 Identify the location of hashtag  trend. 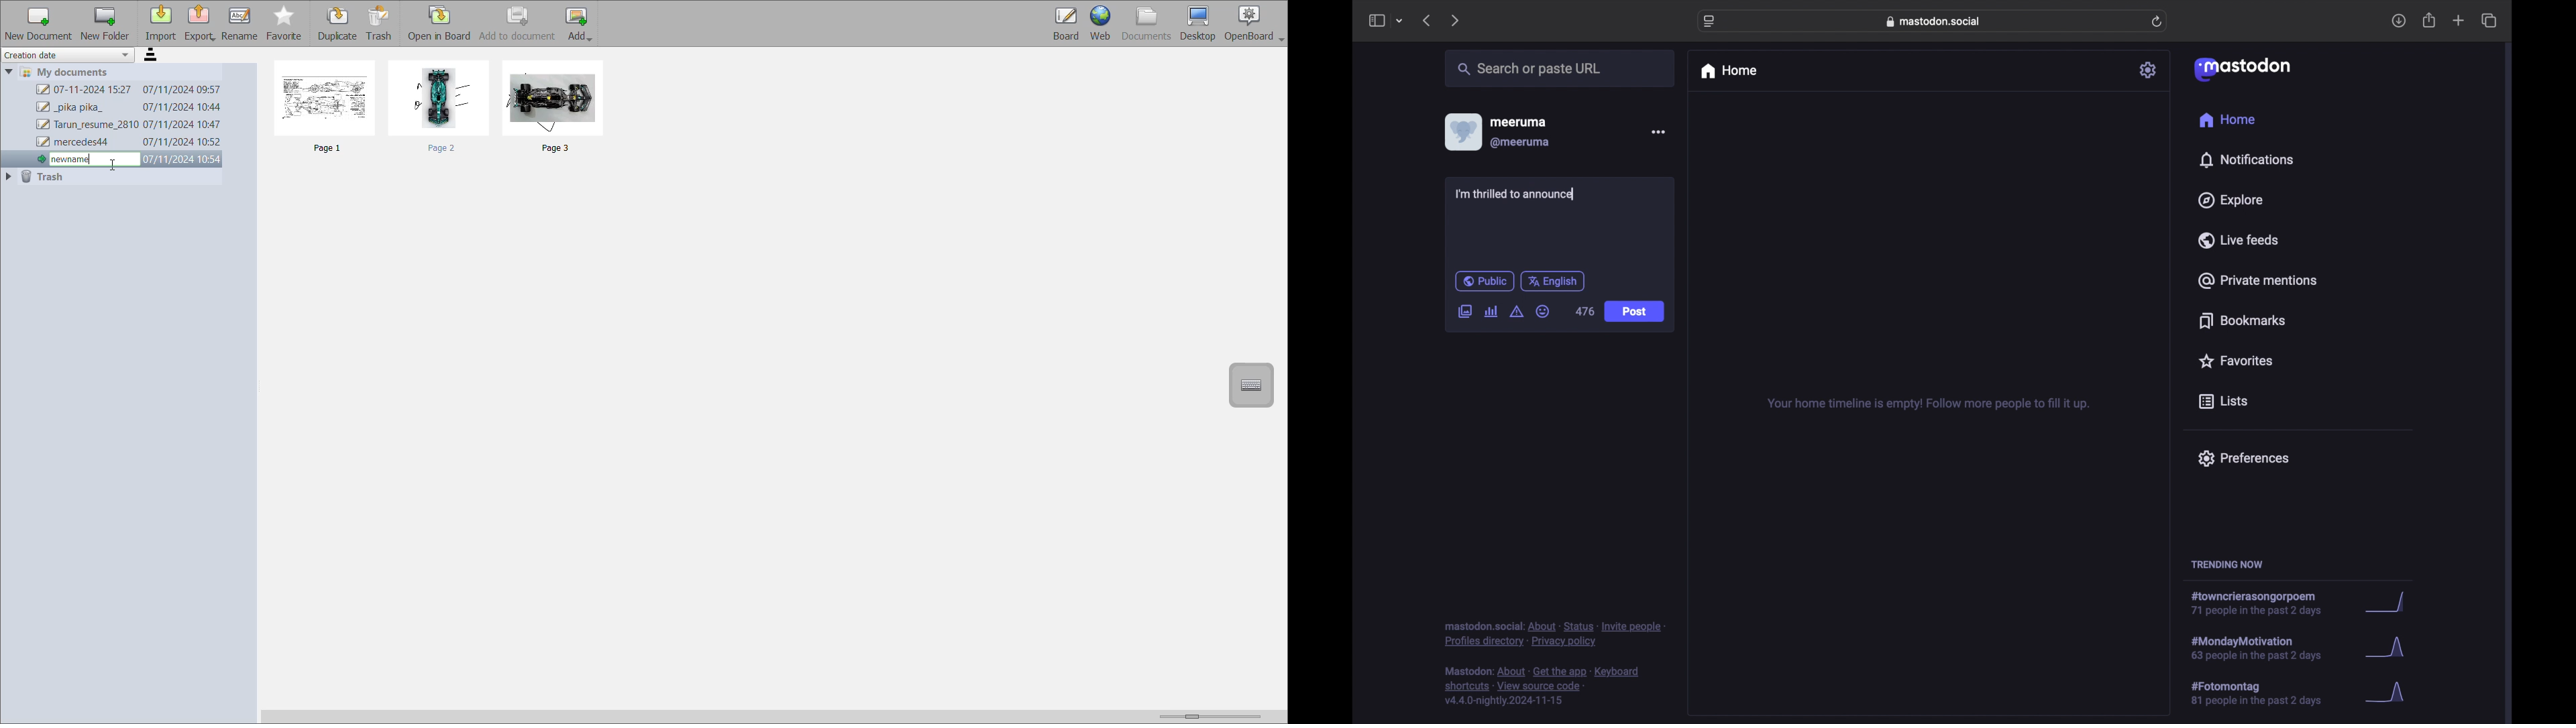
(2269, 647).